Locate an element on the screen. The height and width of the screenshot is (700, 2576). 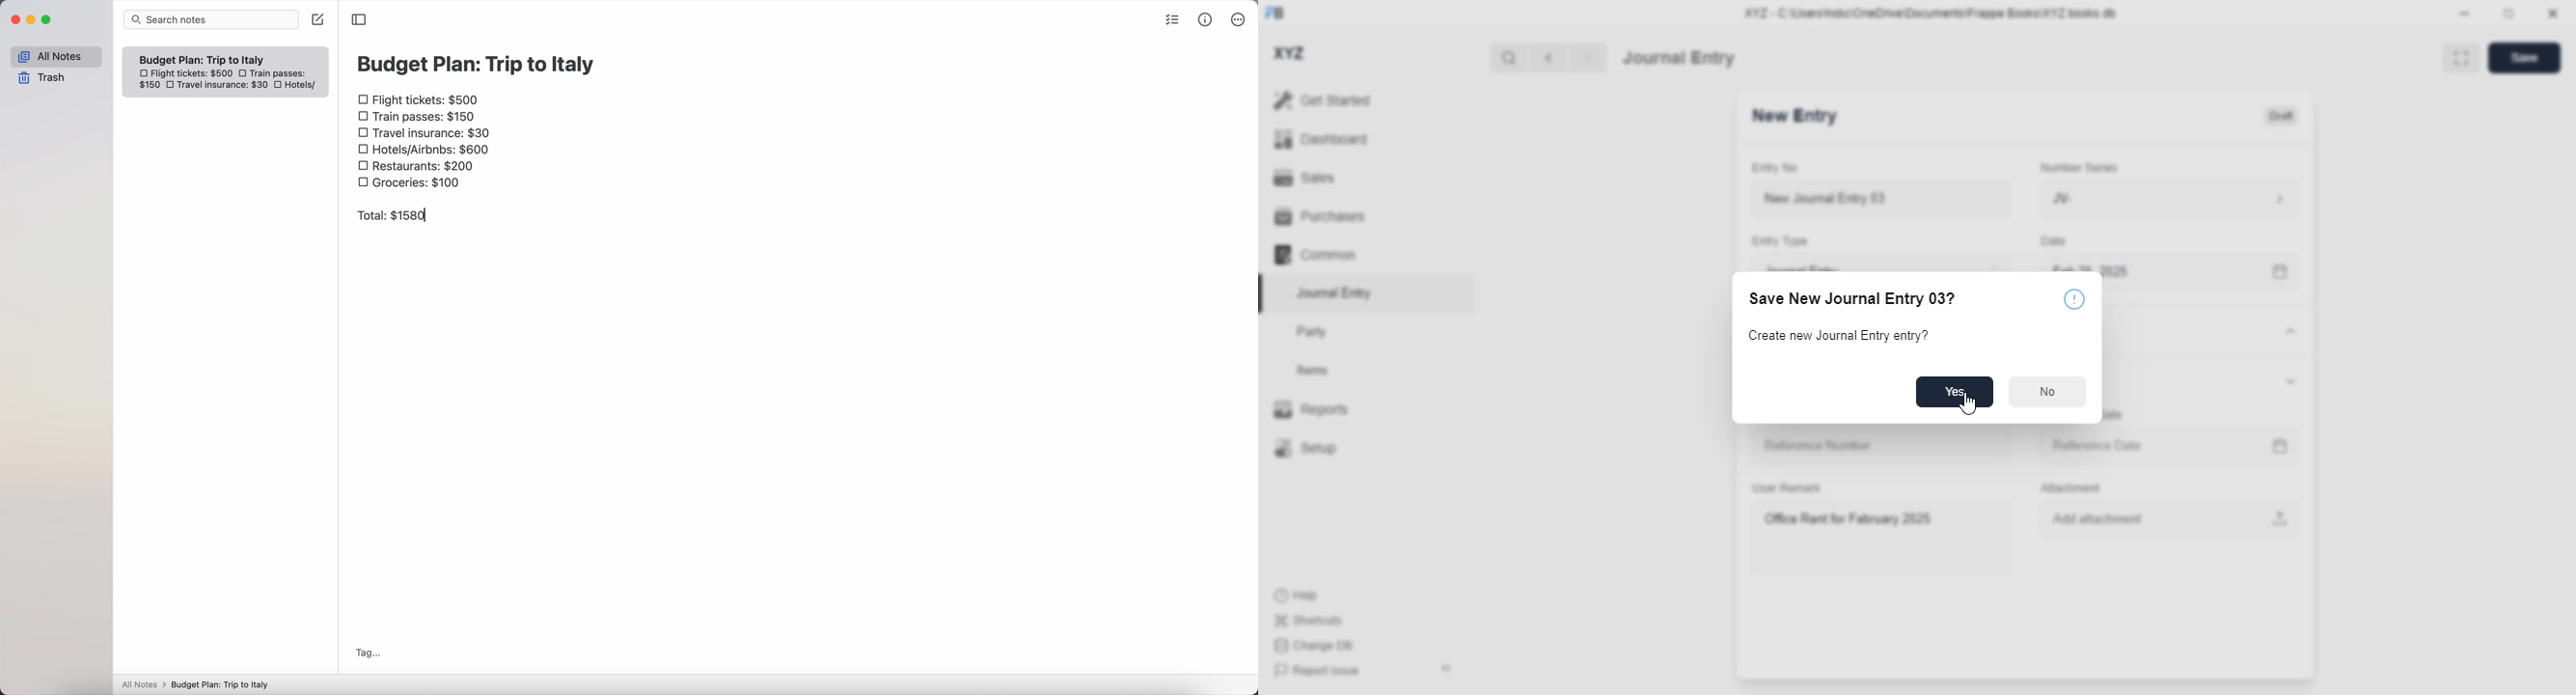
attachment is located at coordinates (2069, 488).